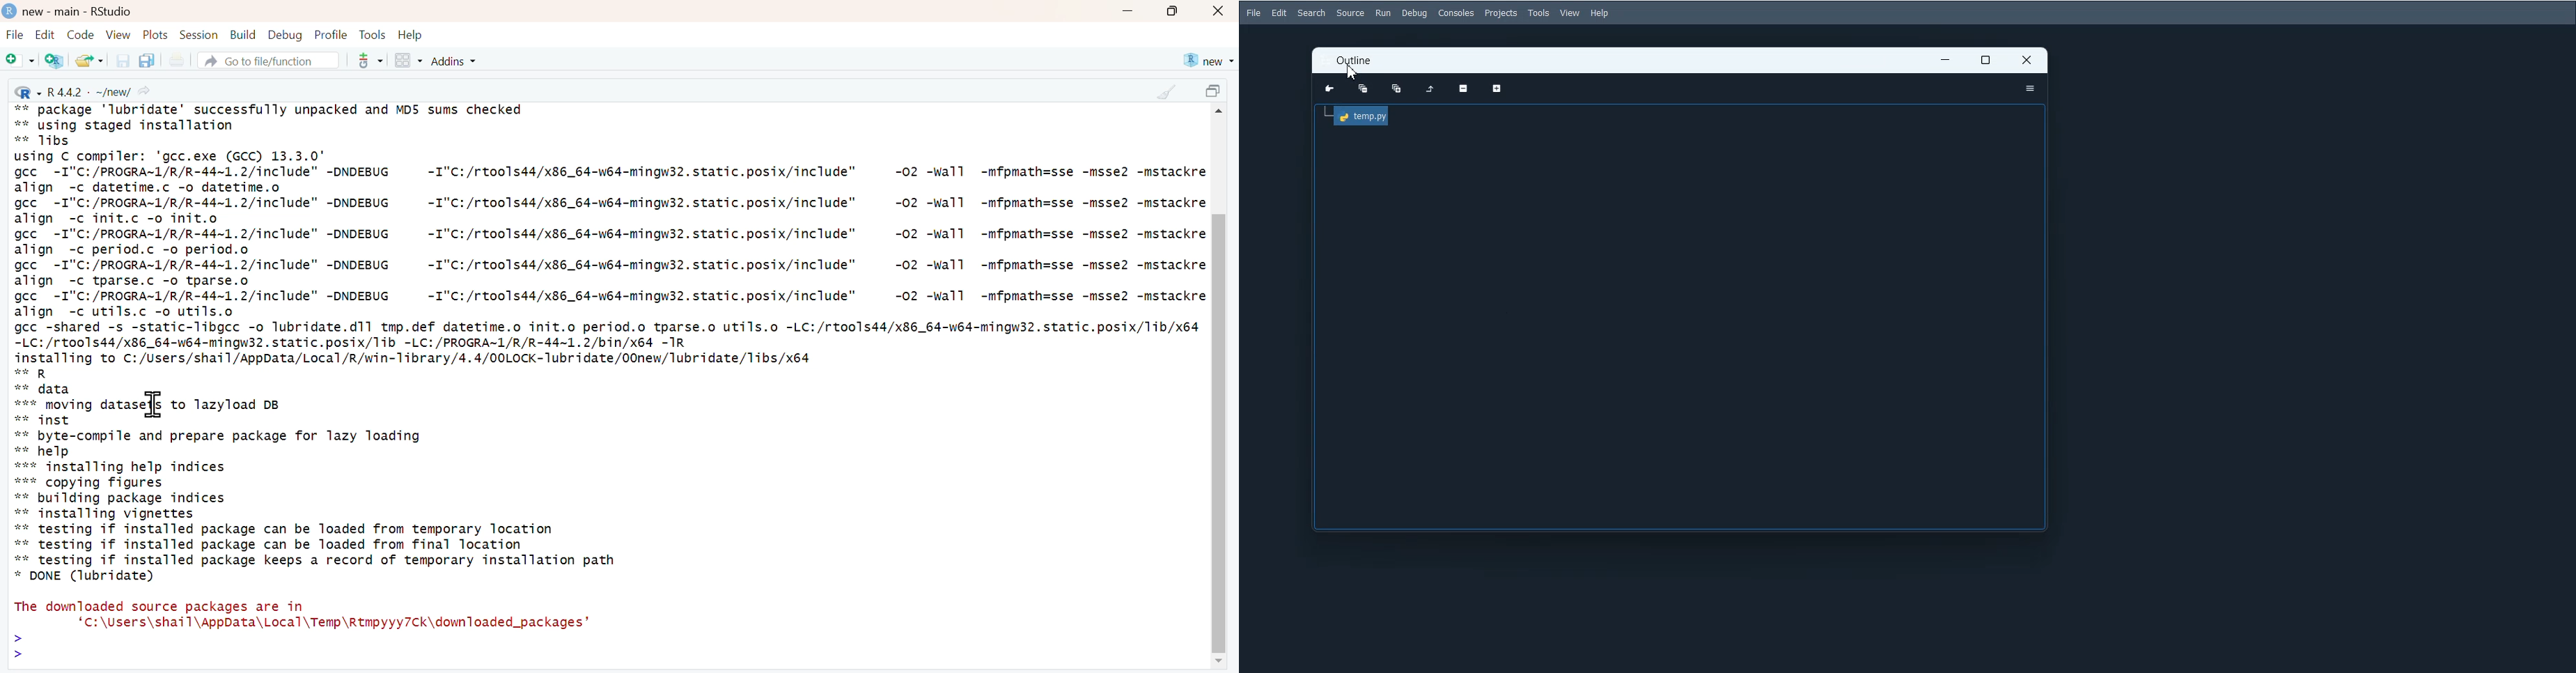 The image size is (2576, 700). I want to click on Expand all, so click(1396, 89).